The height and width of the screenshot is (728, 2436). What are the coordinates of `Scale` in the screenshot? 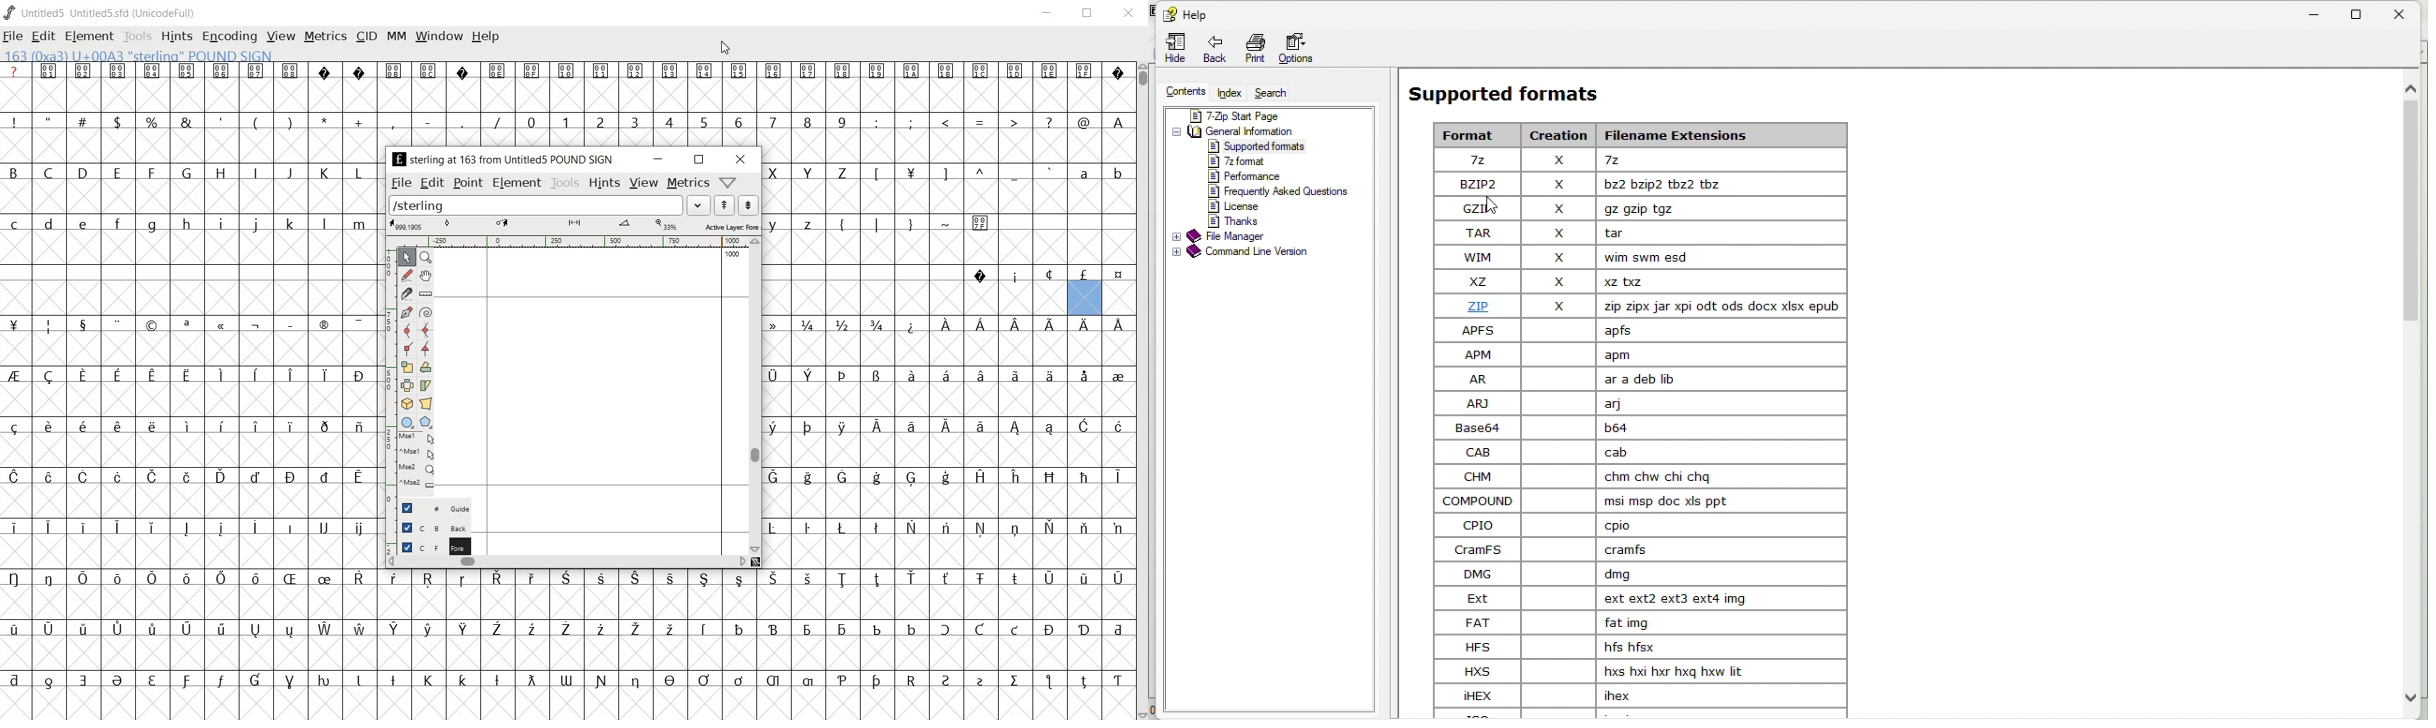 It's located at (410, 367).